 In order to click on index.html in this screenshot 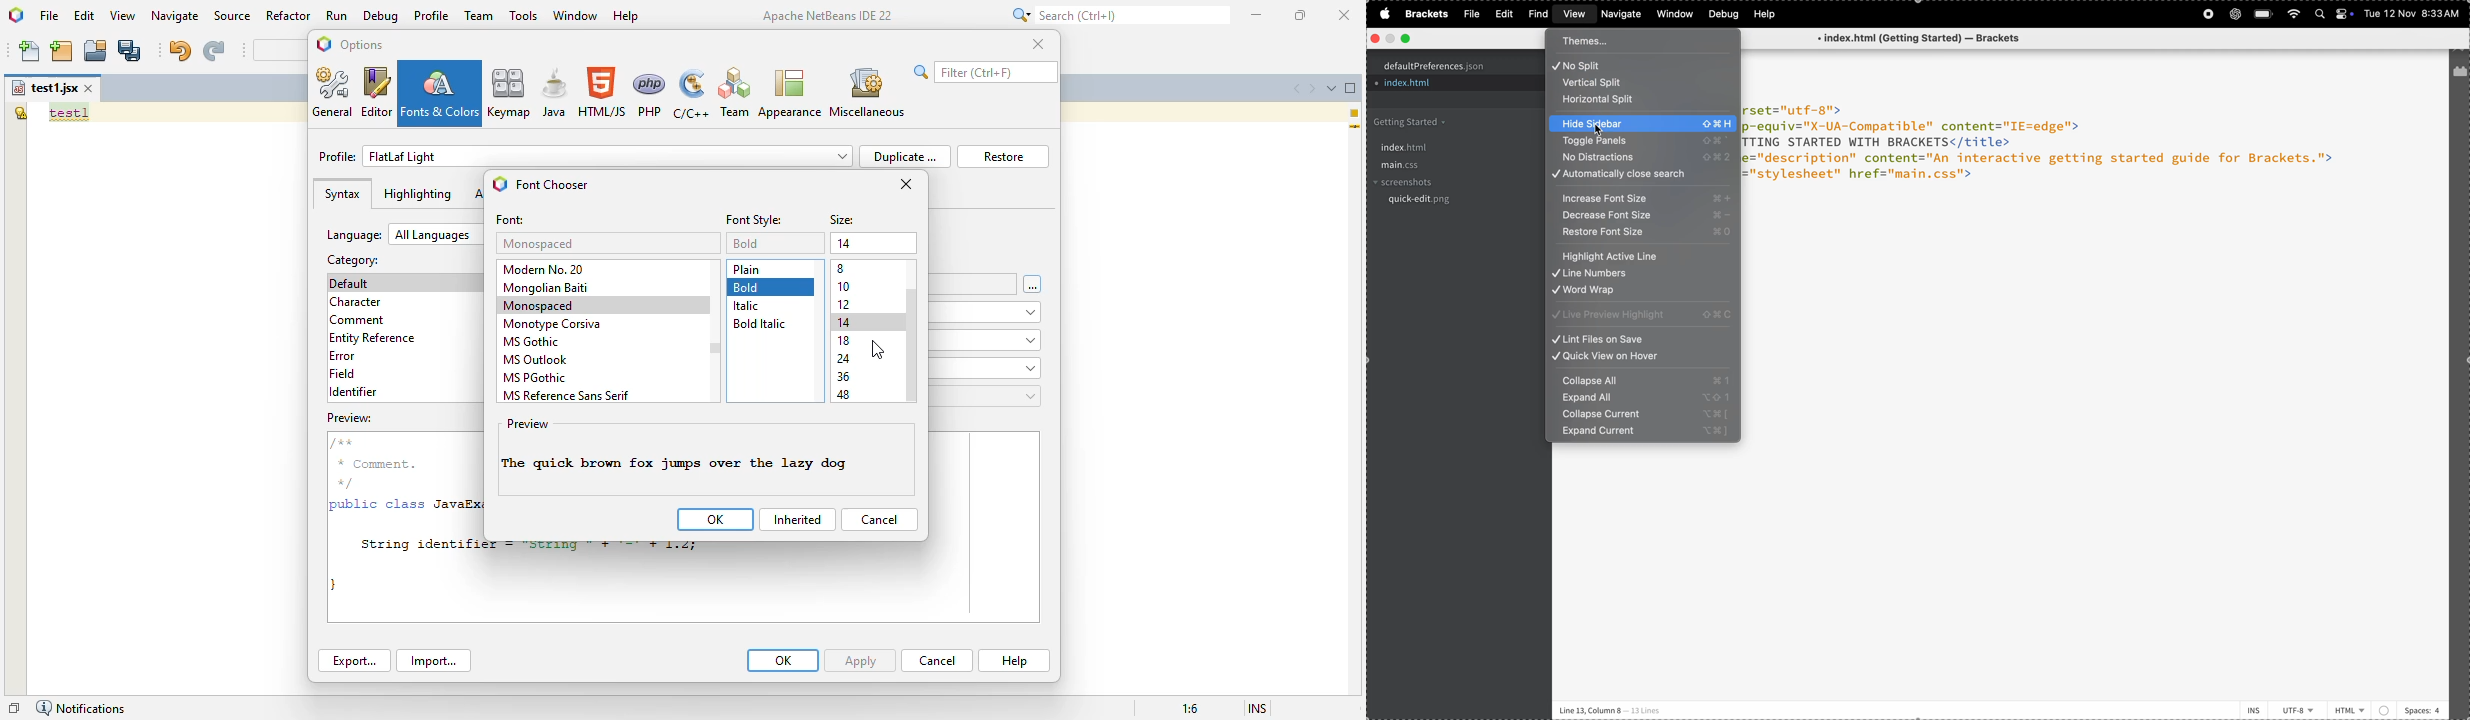, I will do `click(1435, 85)`.